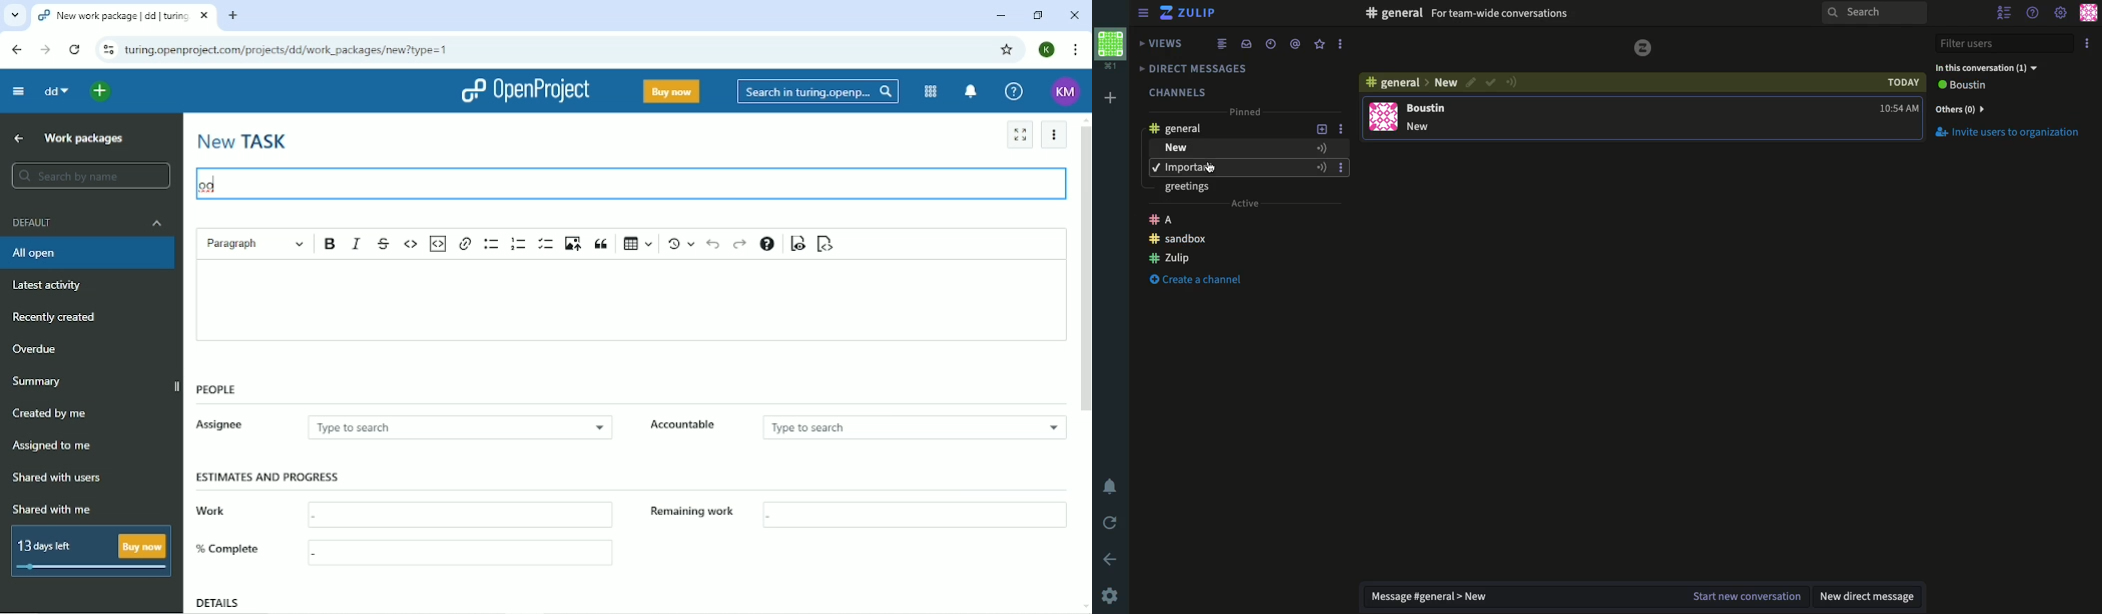 The width and height of the screenshot is (2128, 616). What do you see at coordinates (2005, 42) in the screenshot?
I see `Filter users` at bounding box center [2005, 42].